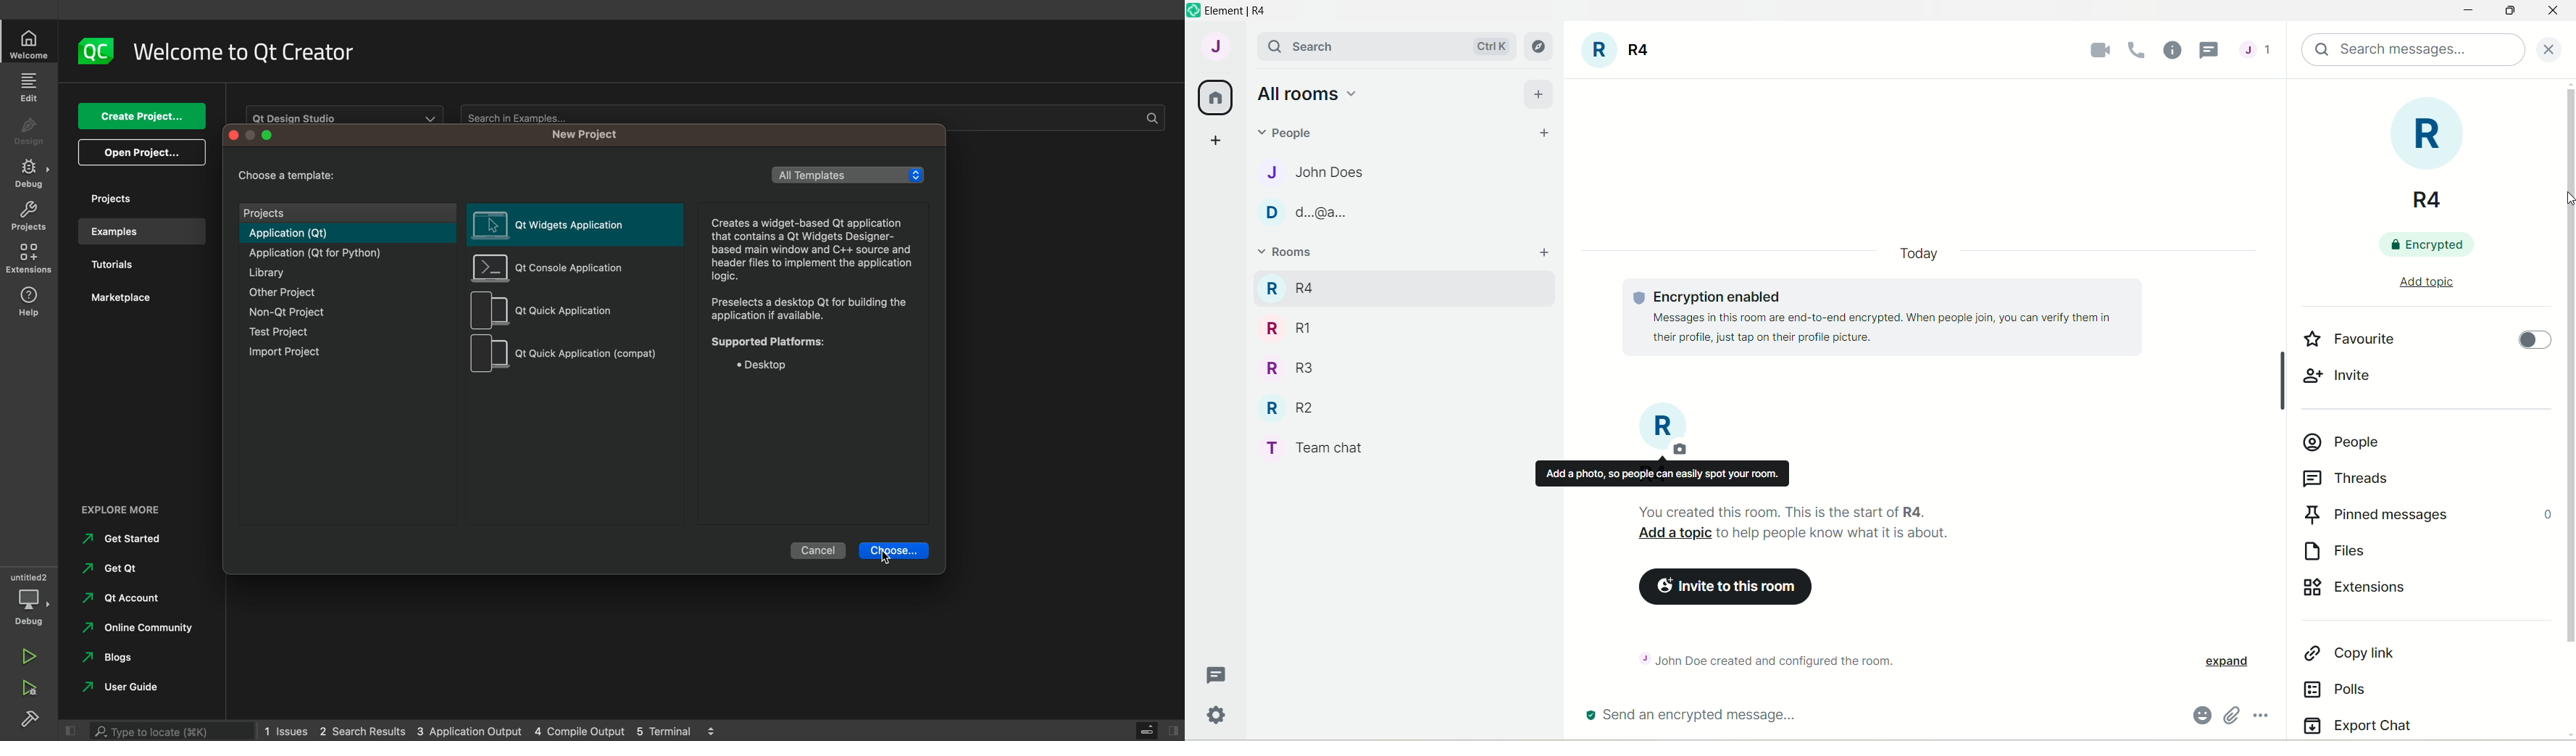  What do you see at coordinates (343, 292) in the screenshot?
I see `other project` at bounding box center [343, 292].